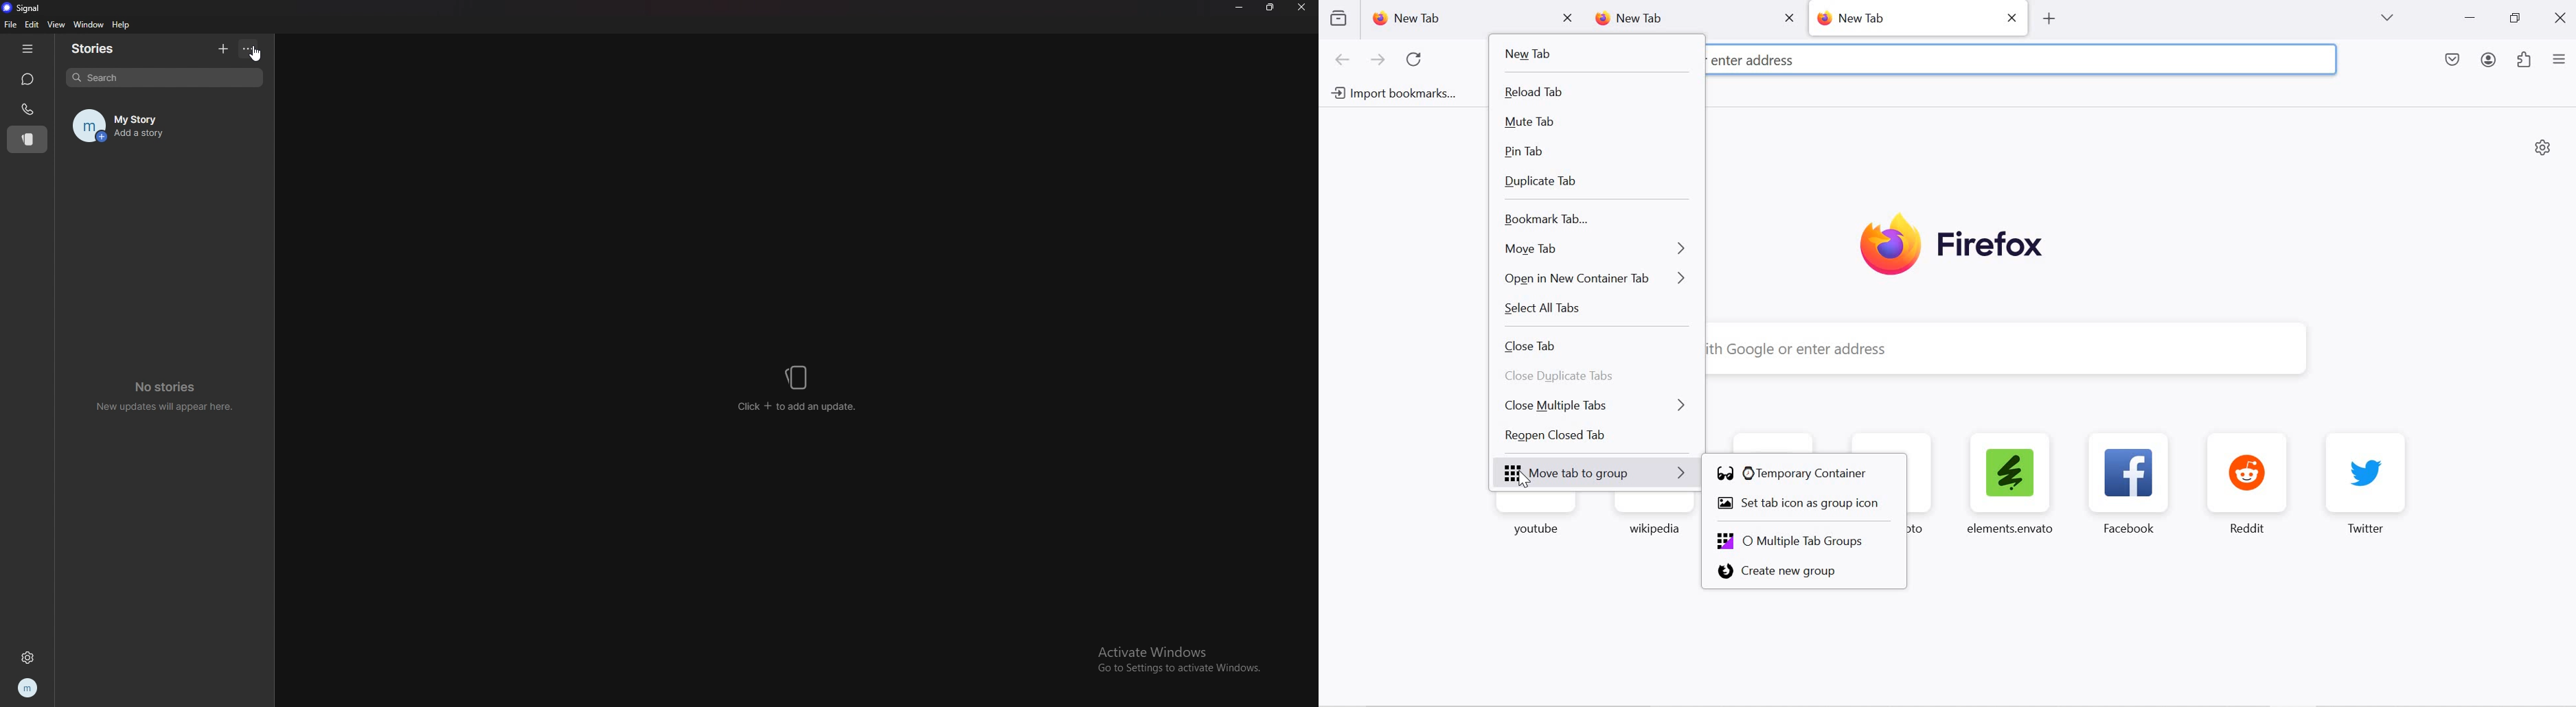  Describe the element at coordinates (1598, 438) in the screenshot. I see `reopen closed tab` at that location.